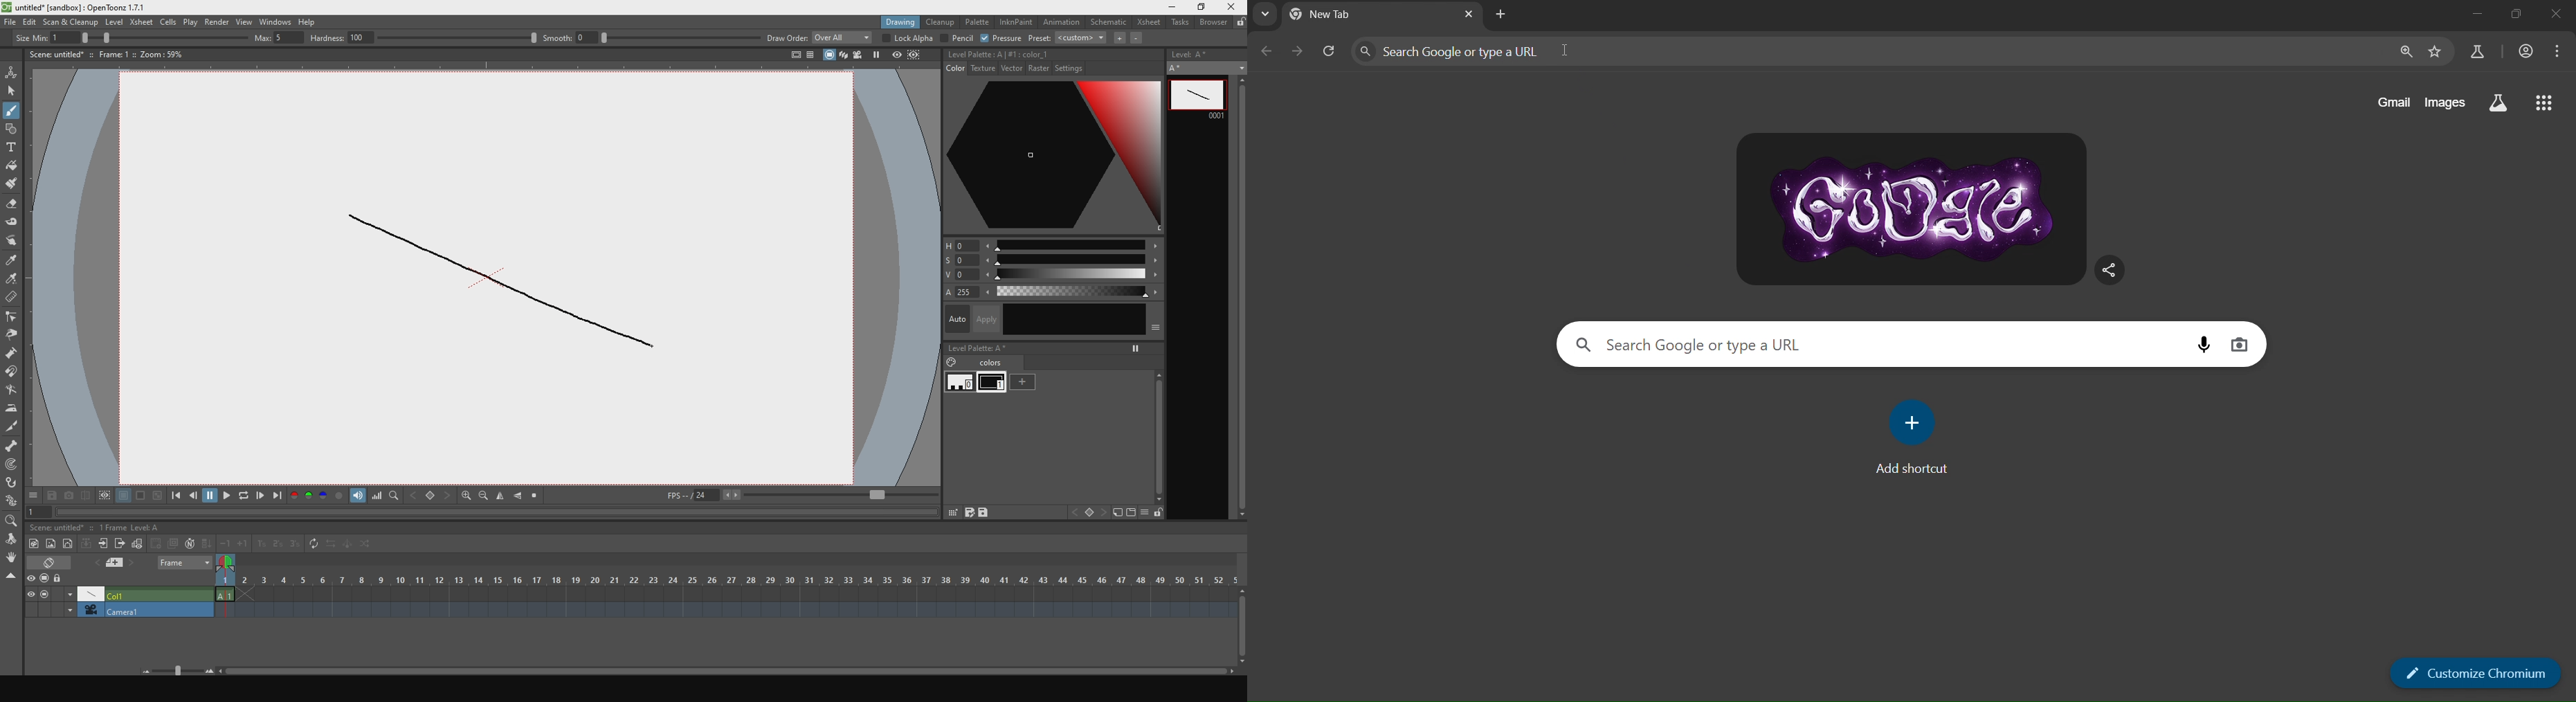 This screenshot has height=728, width=2576. I want to click on gmail, so click(2392, 102).